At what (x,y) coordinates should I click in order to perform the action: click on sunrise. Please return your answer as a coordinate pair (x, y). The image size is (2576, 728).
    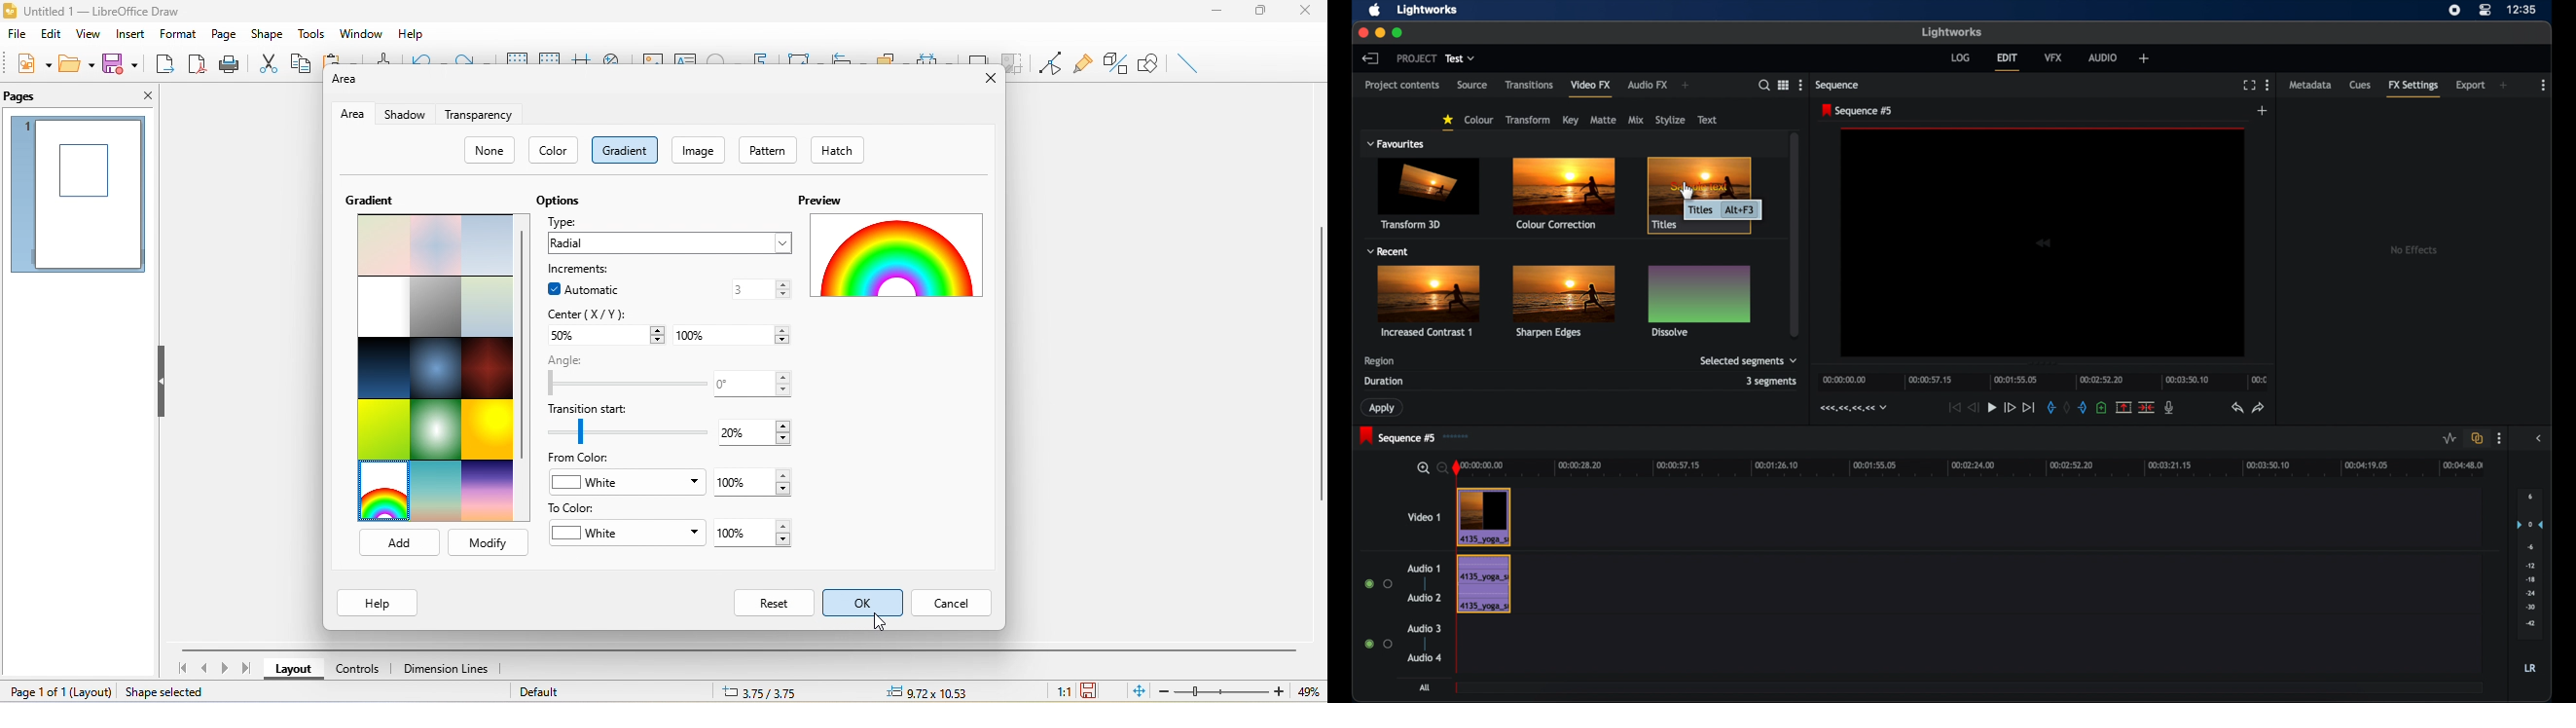
    Looking at the image, I should click on (437, 495).